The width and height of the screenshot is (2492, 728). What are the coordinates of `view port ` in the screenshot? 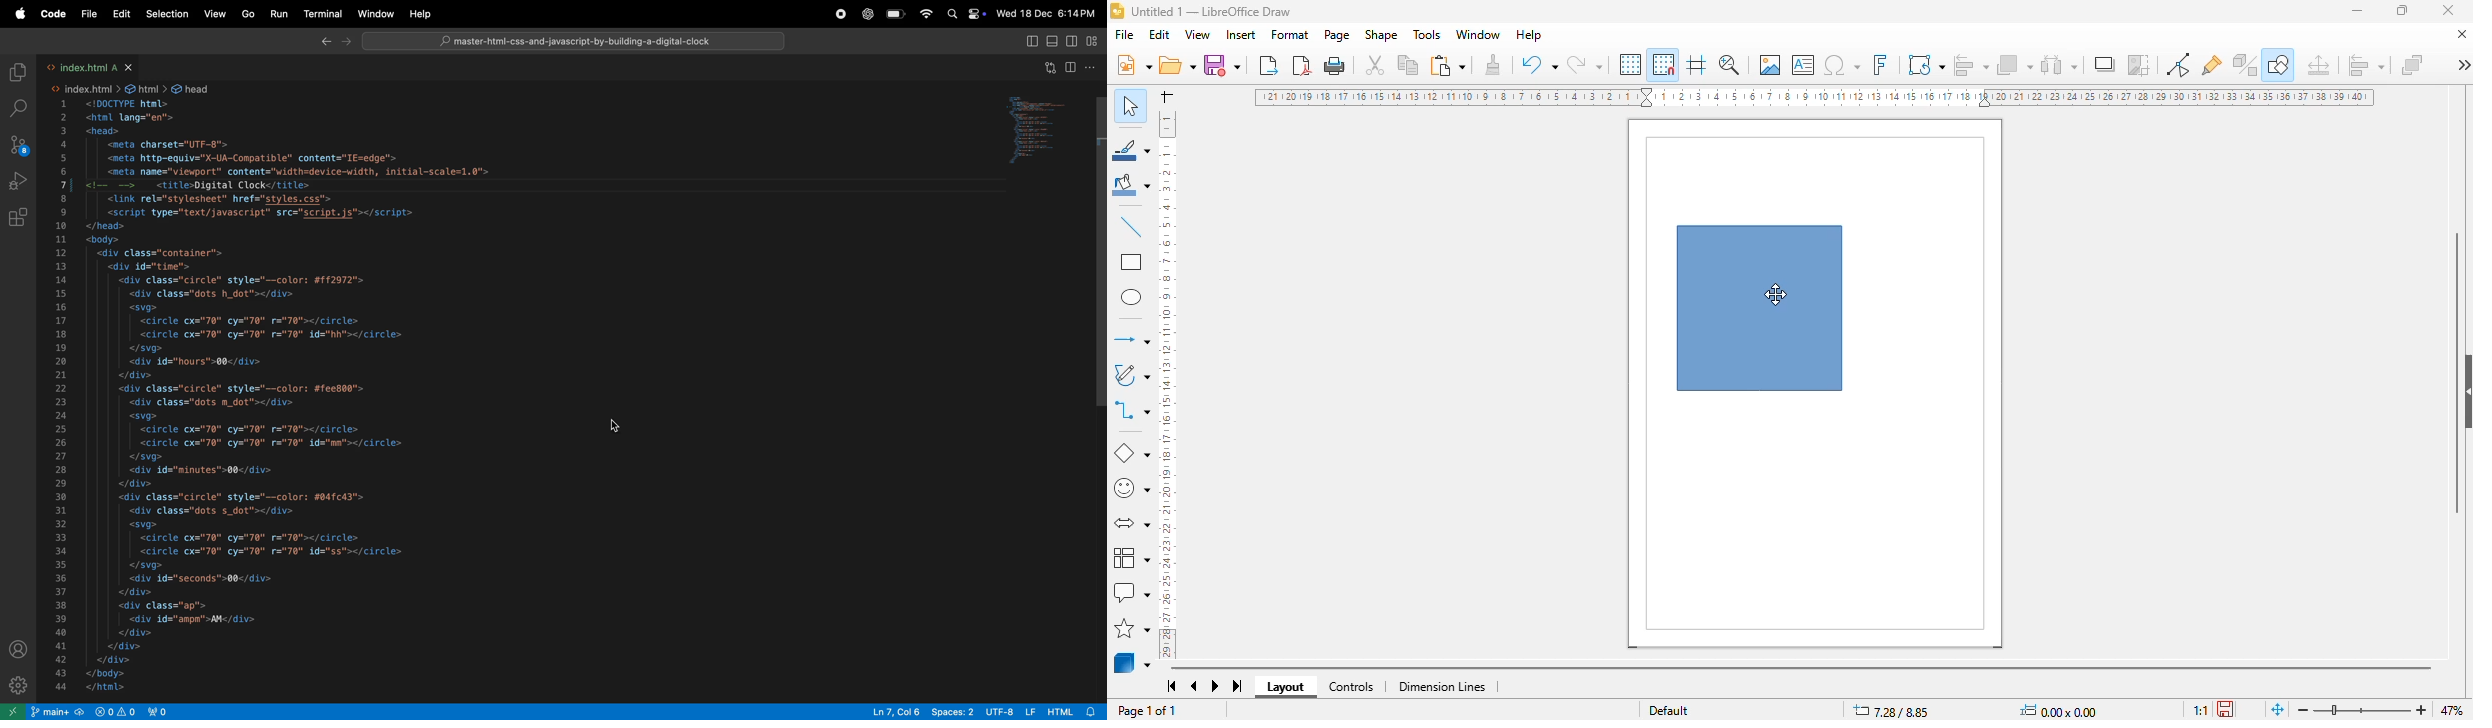 It's located at (158, 710).